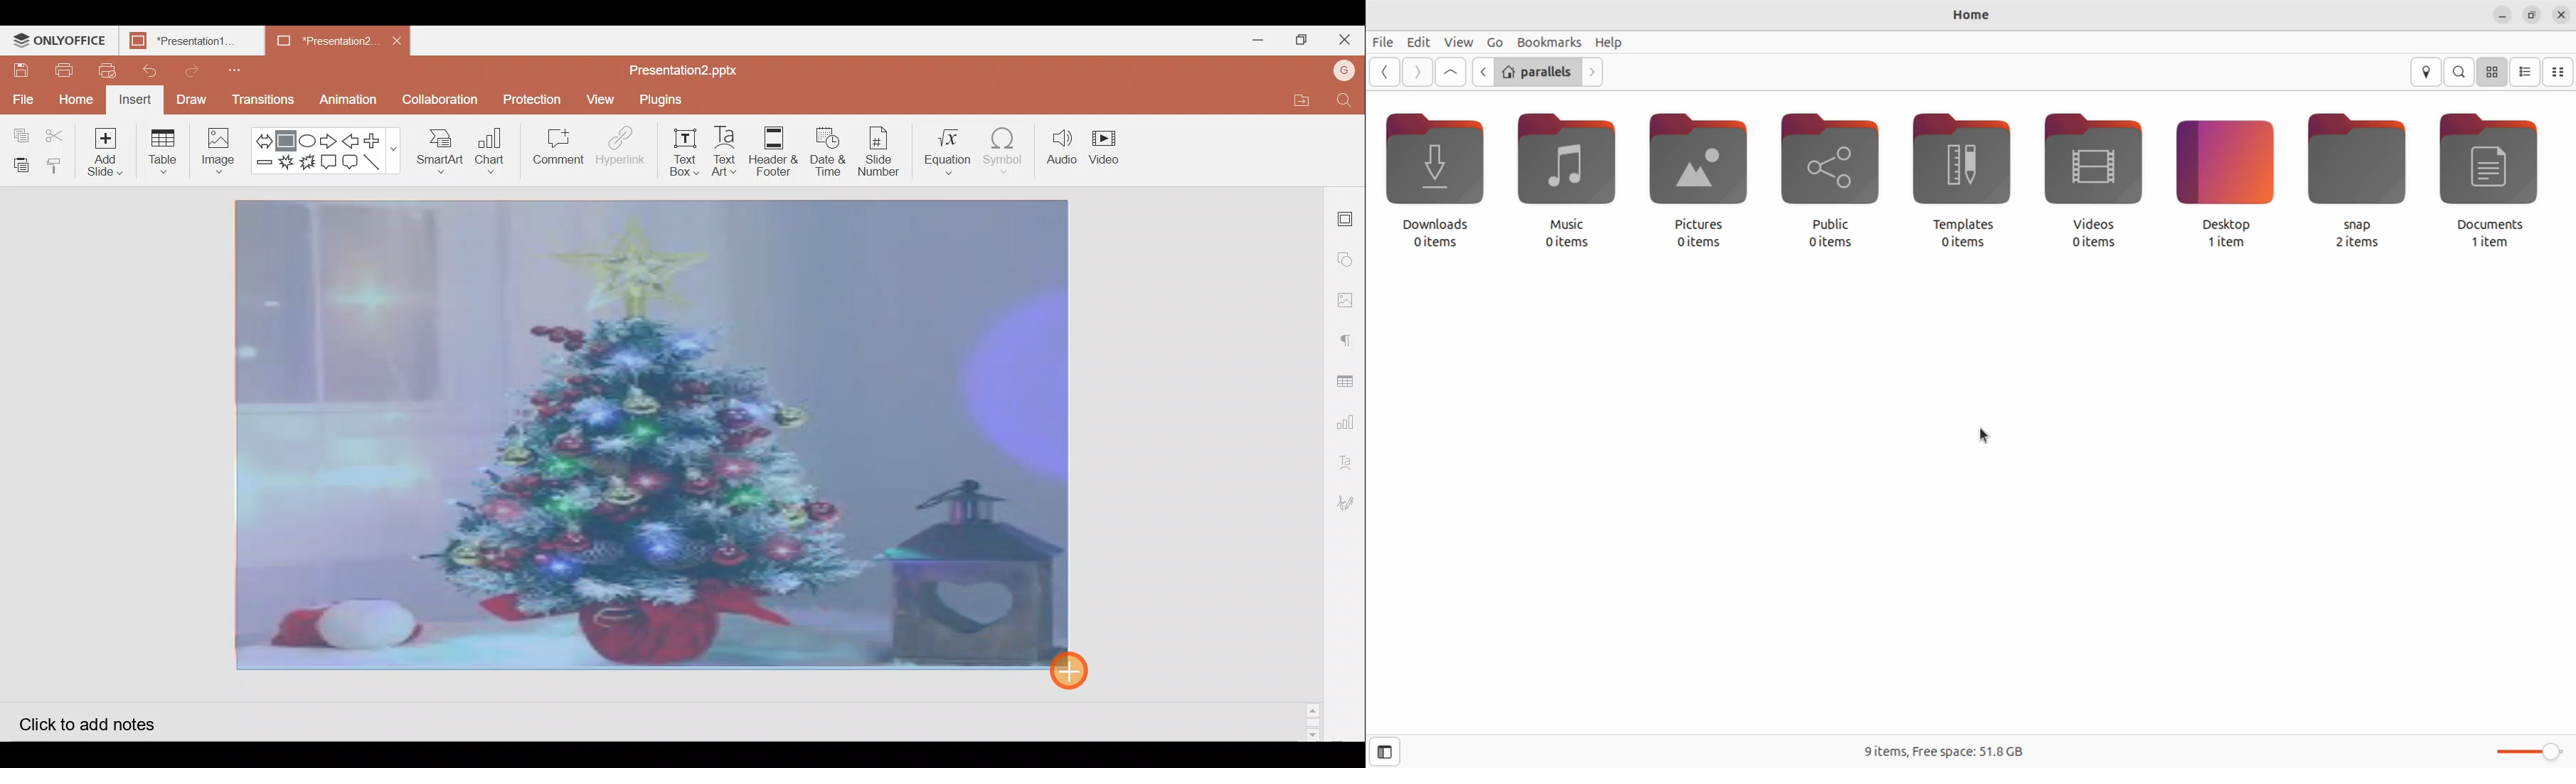 The width and height of the screenshot is (2576, 784). What do you see at coordinates (1348, 373) in the screenshot?
I see `Table settings` at bounding box center [1348, 373].